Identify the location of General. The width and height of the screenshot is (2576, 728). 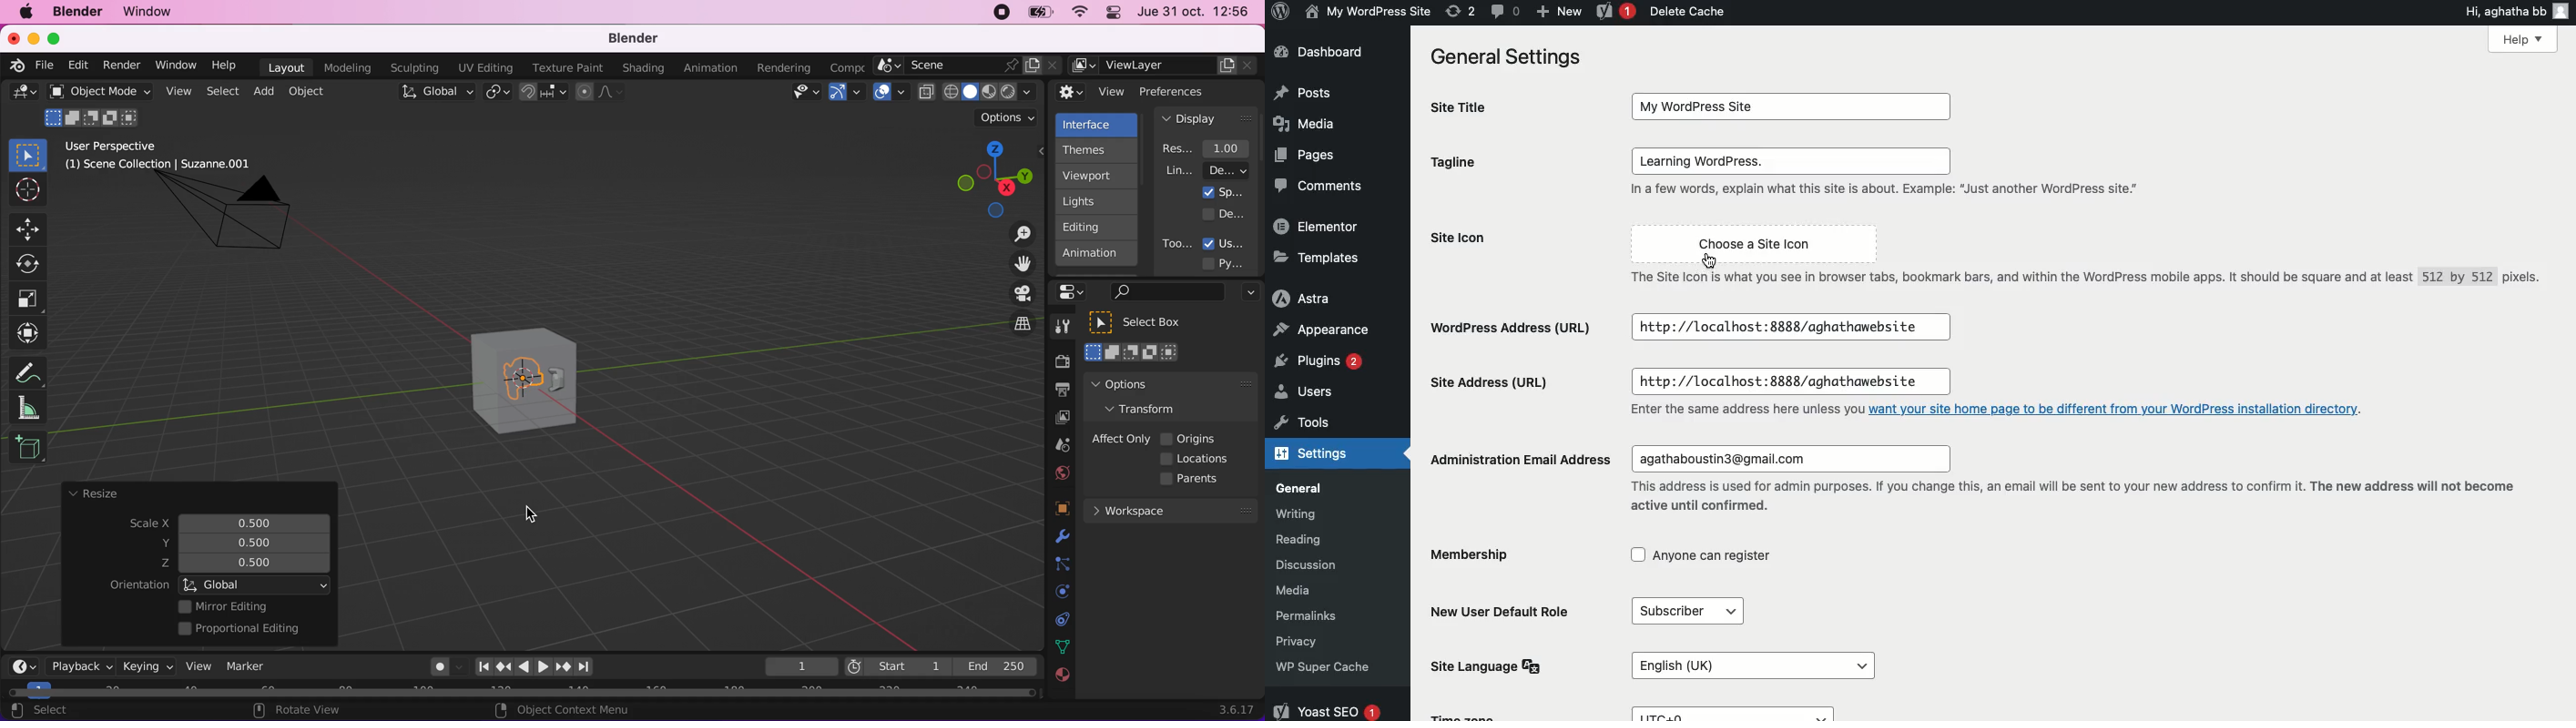
(1323, 485).